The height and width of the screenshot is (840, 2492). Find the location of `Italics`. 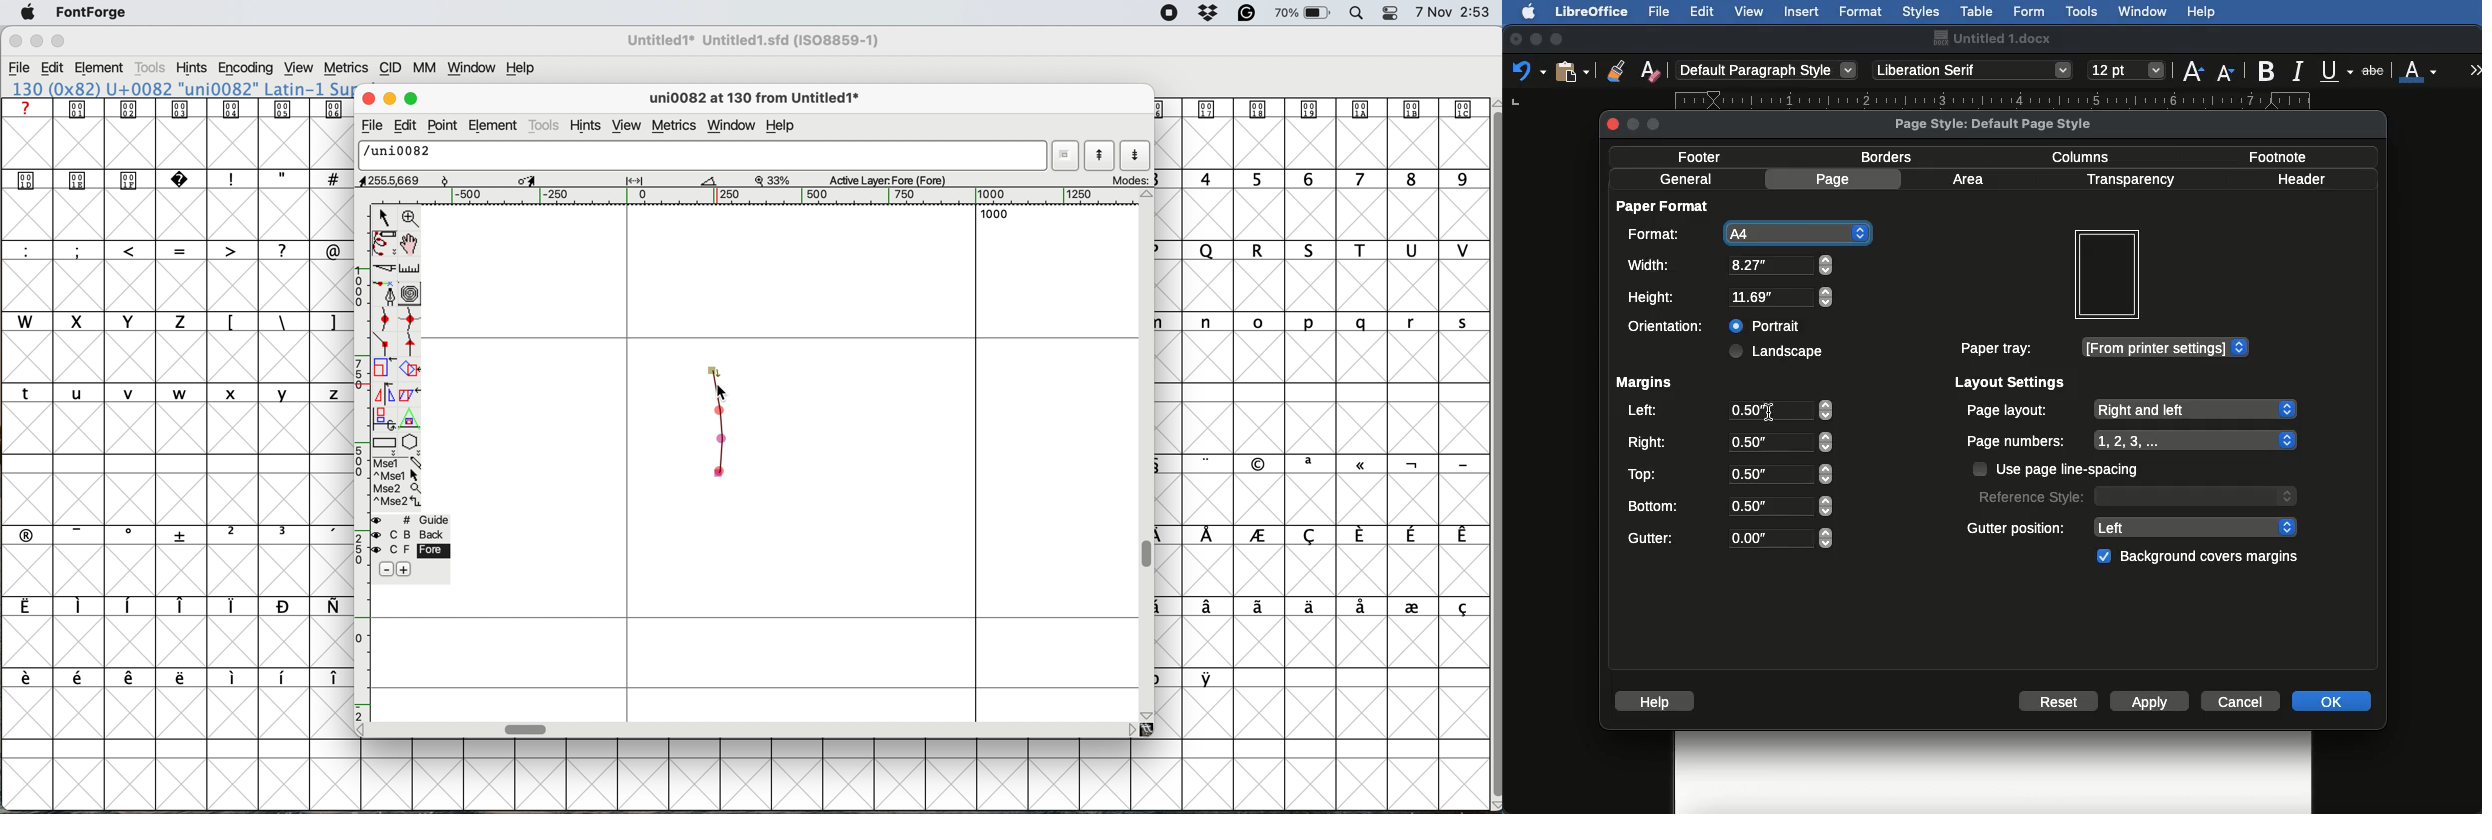

Italics is located at coordinates (2301, 69).